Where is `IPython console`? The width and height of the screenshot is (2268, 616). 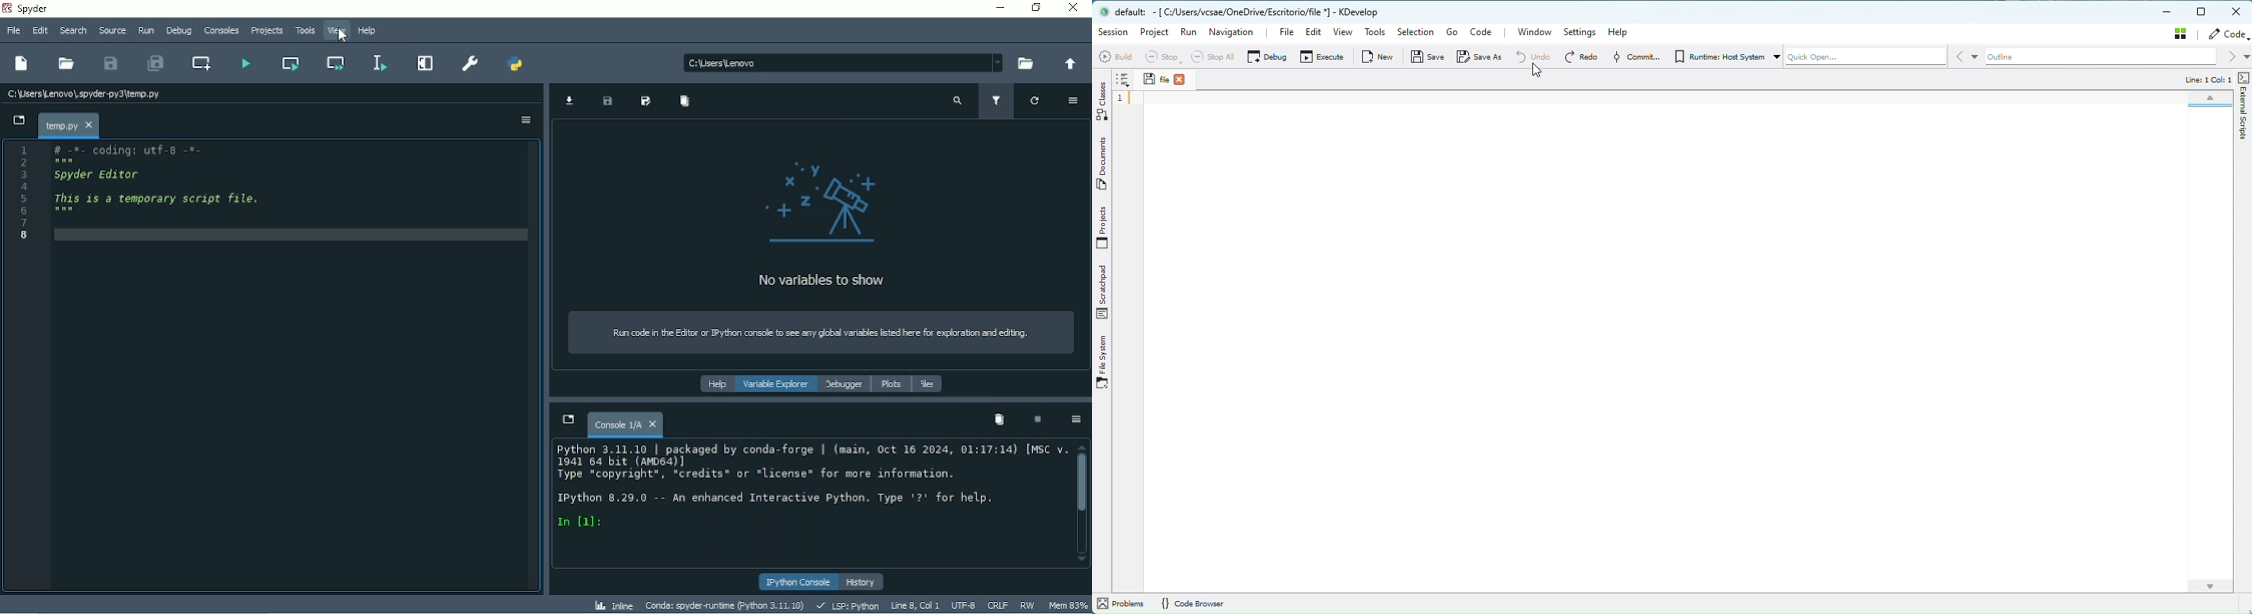 IPython console is located at coordinates (798, 583).